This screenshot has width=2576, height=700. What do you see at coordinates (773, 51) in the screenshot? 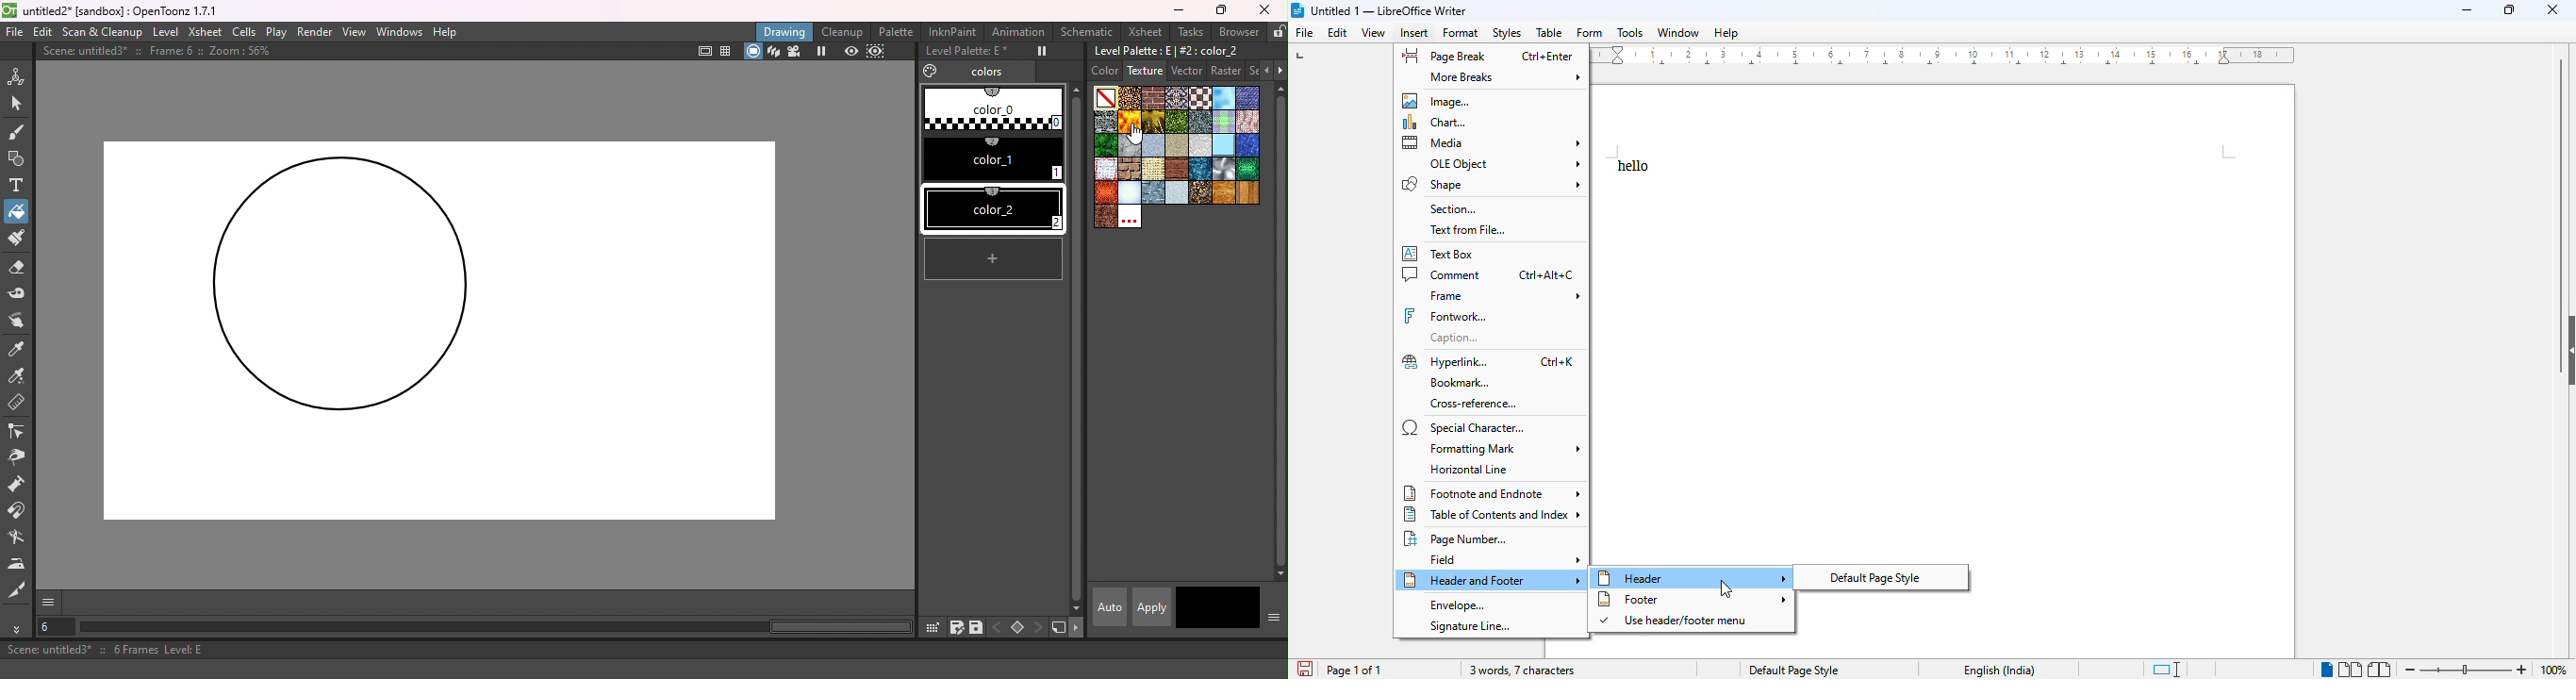
I see `3D view` at bounding box center [773, 51].